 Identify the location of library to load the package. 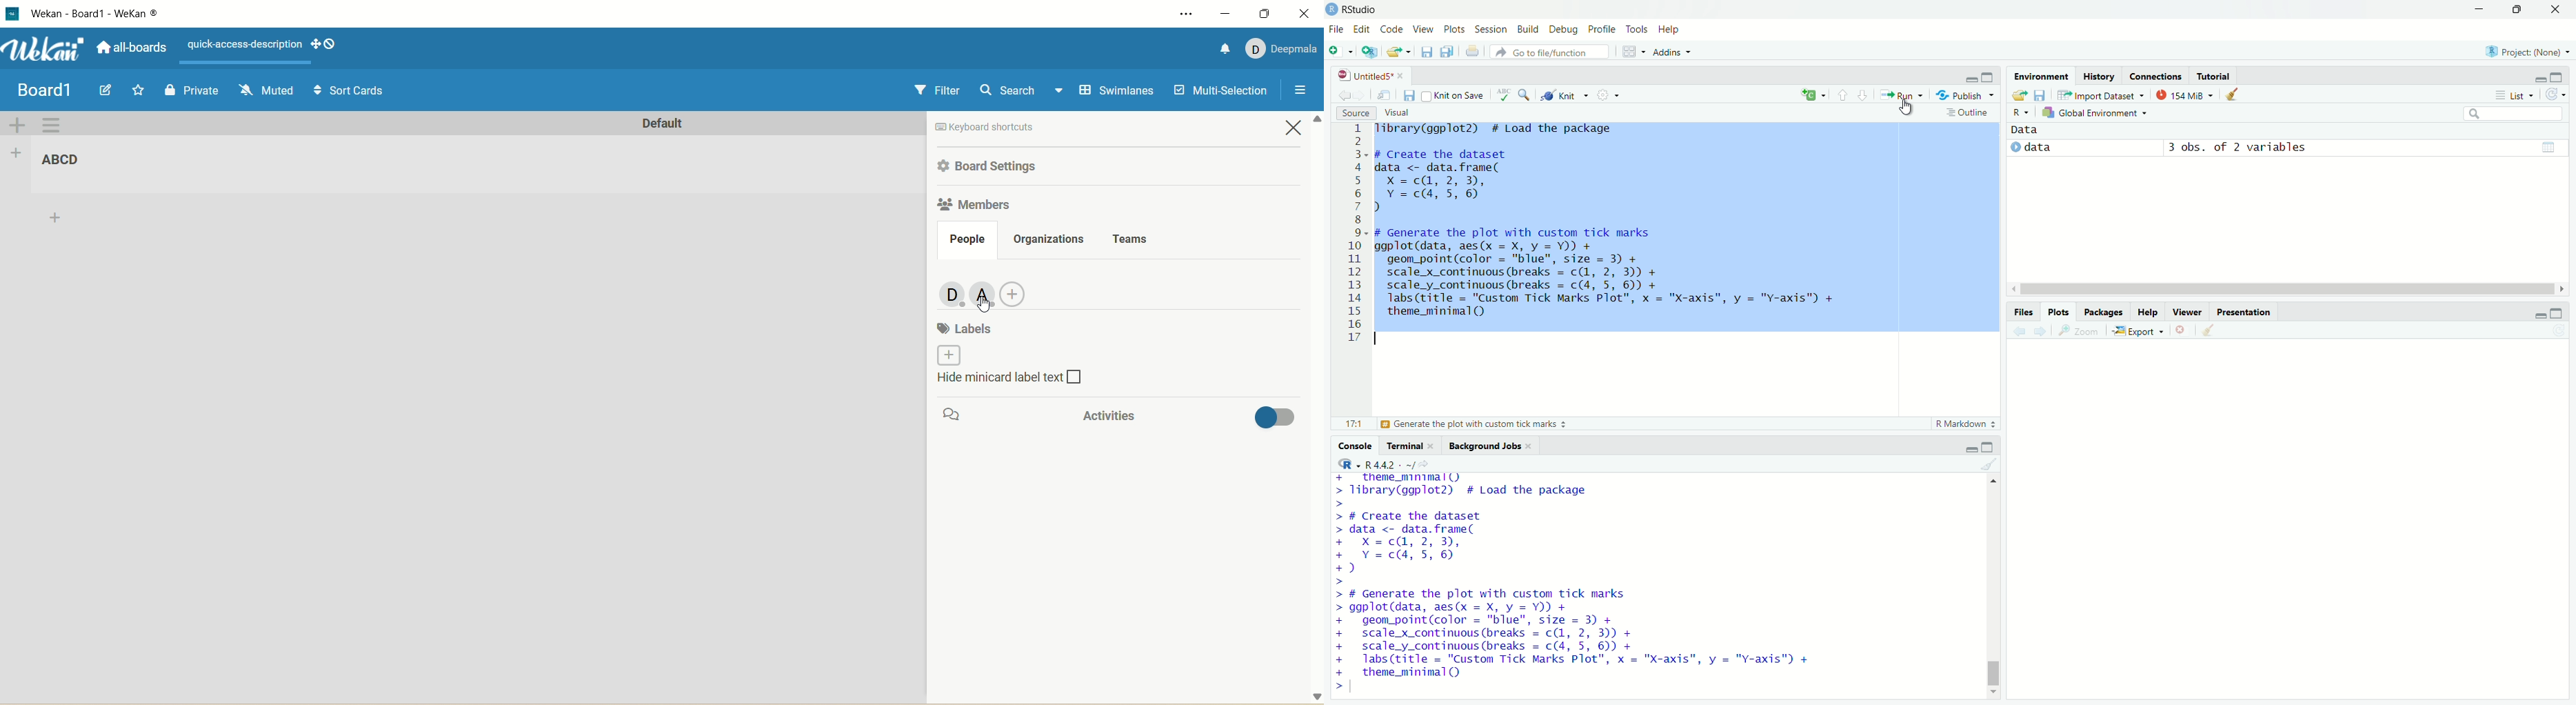
(1499, 485).